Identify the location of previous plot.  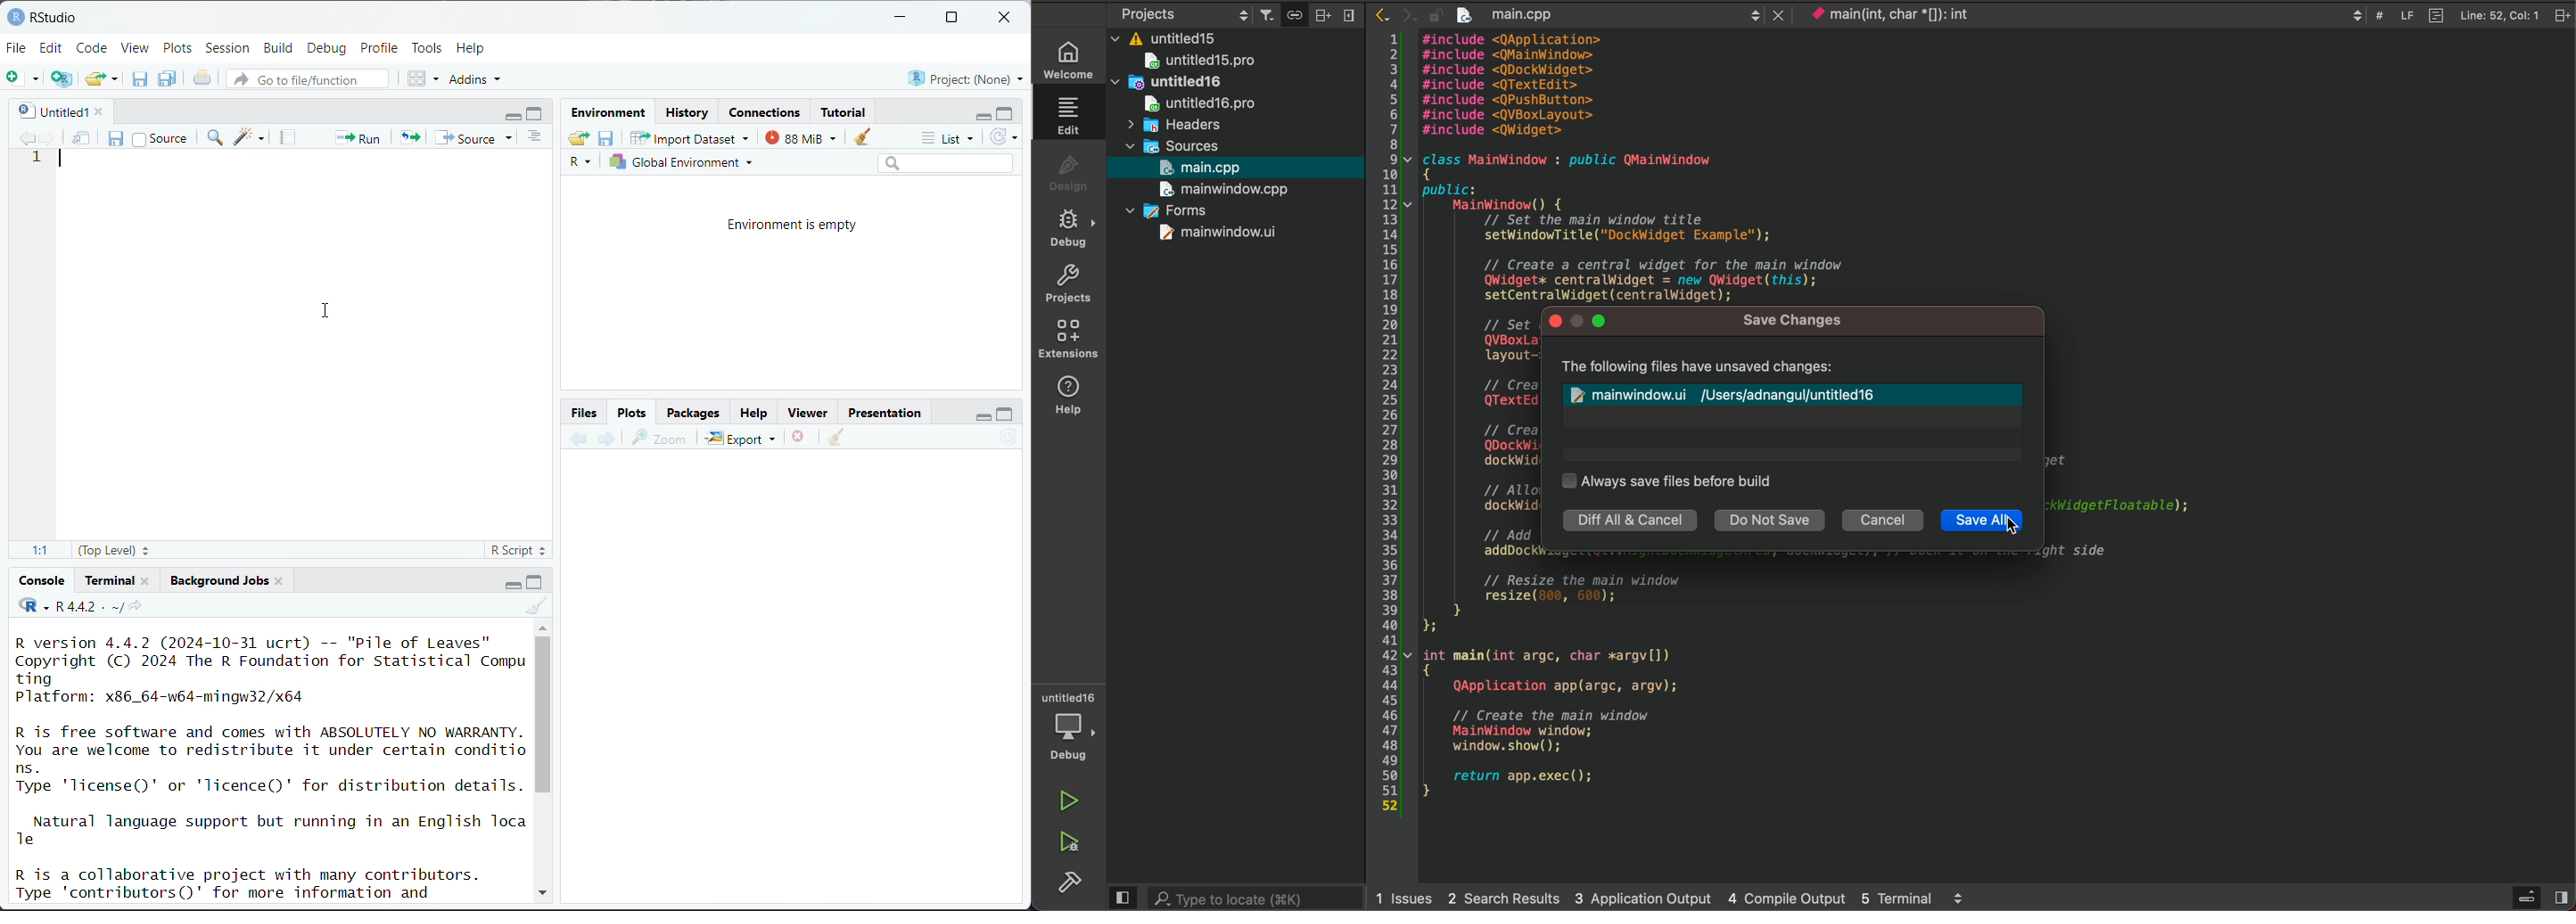
(579, 439).